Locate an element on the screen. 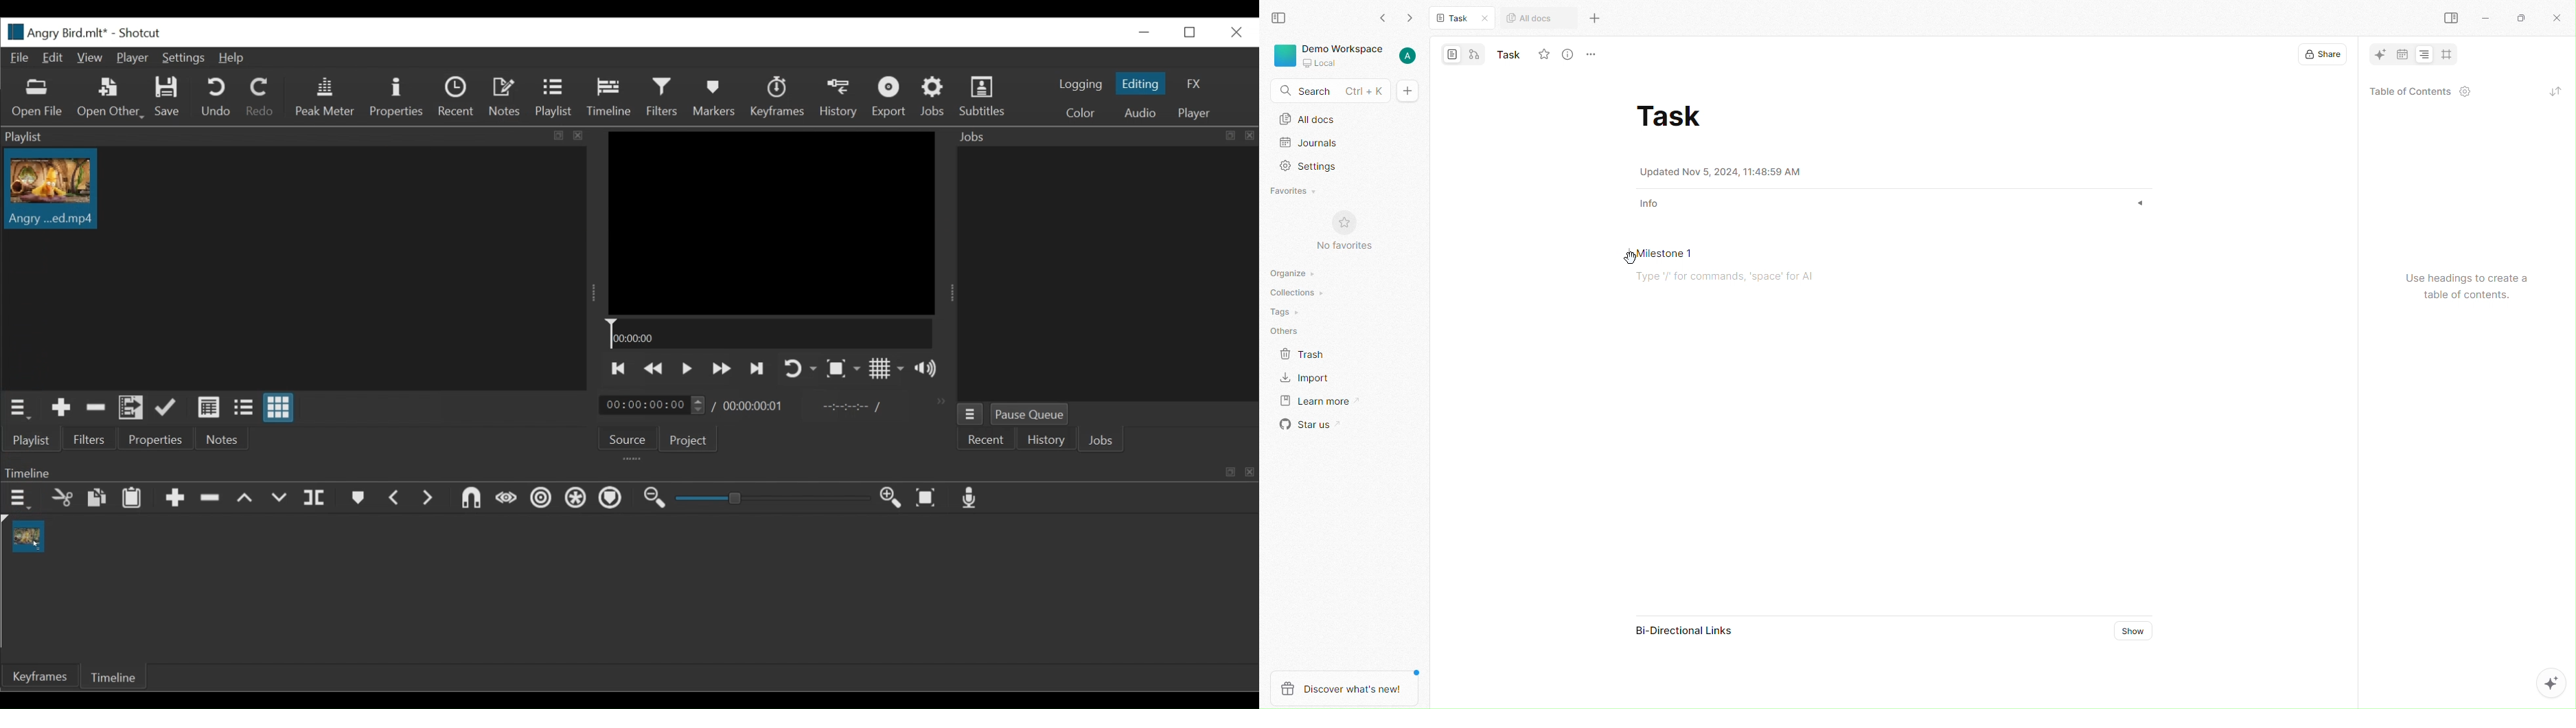 The width and height of the screenshot is (2576, 728). Audio is located at coordinates (1140, 113).